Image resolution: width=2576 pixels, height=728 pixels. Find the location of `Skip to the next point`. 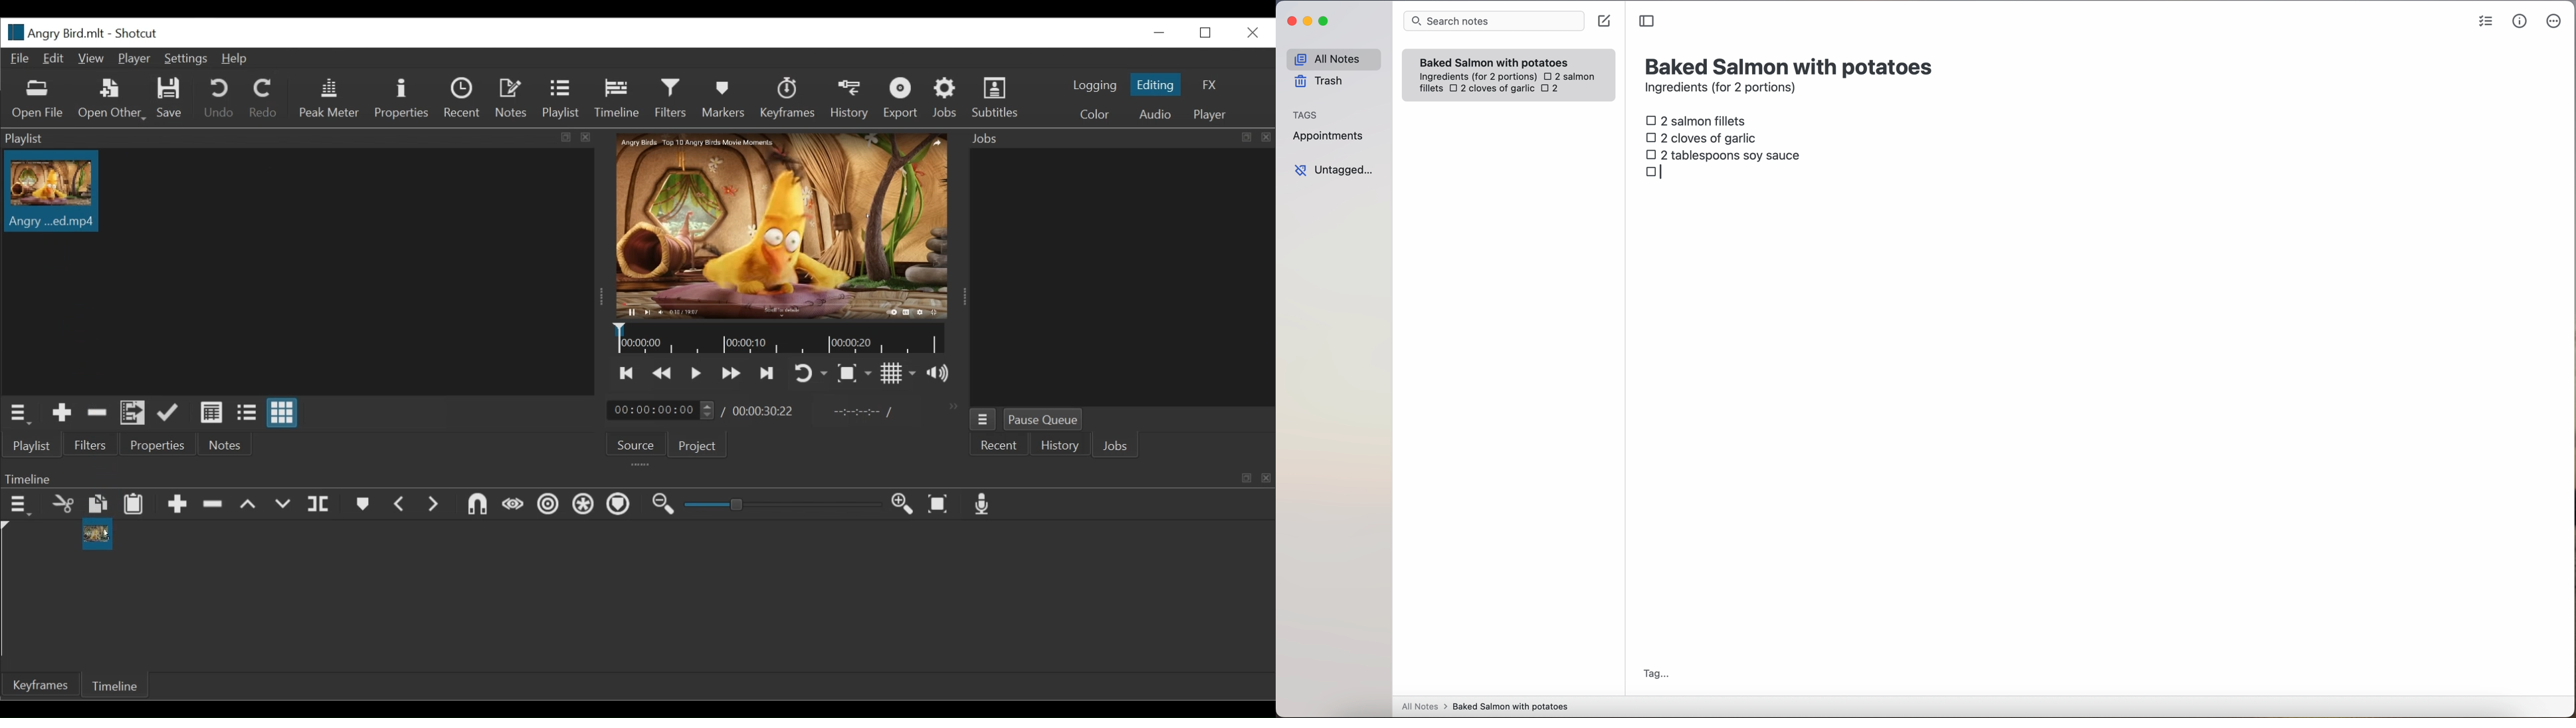

Skip to the next point is located at coordinates (628, 373).